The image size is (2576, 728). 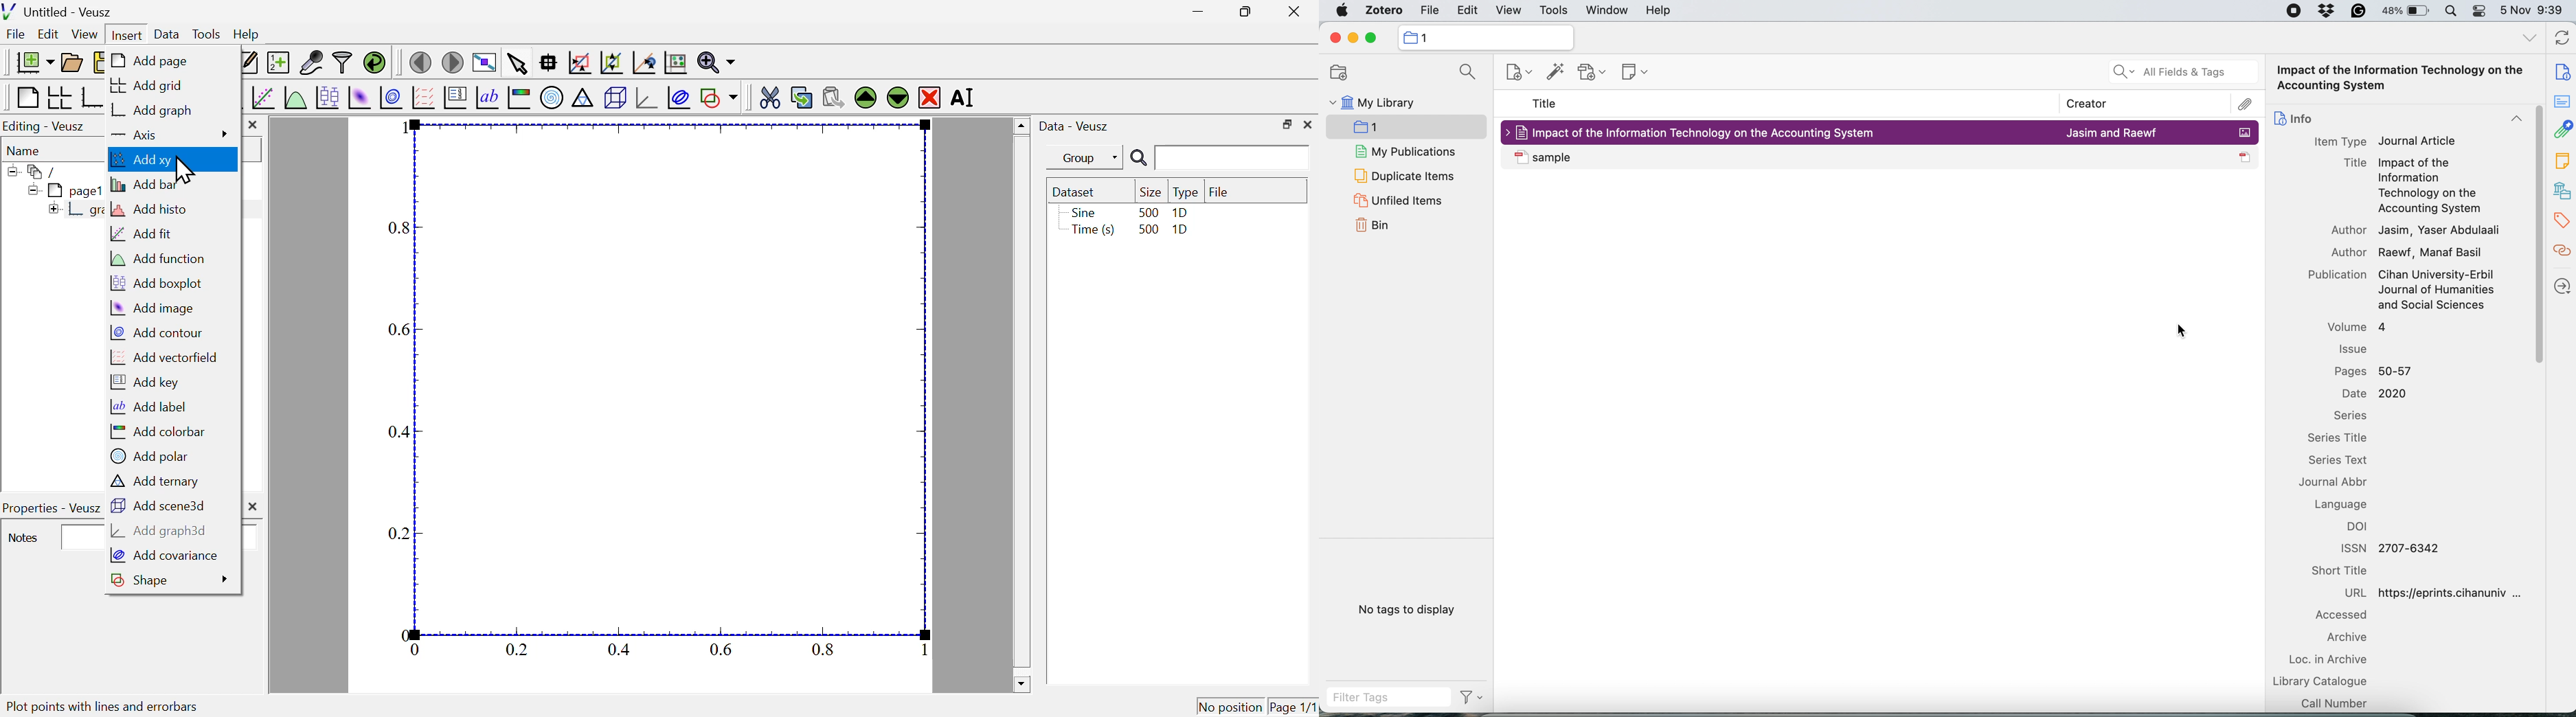 I want to click on image icon, so click(x=2243, y=133).